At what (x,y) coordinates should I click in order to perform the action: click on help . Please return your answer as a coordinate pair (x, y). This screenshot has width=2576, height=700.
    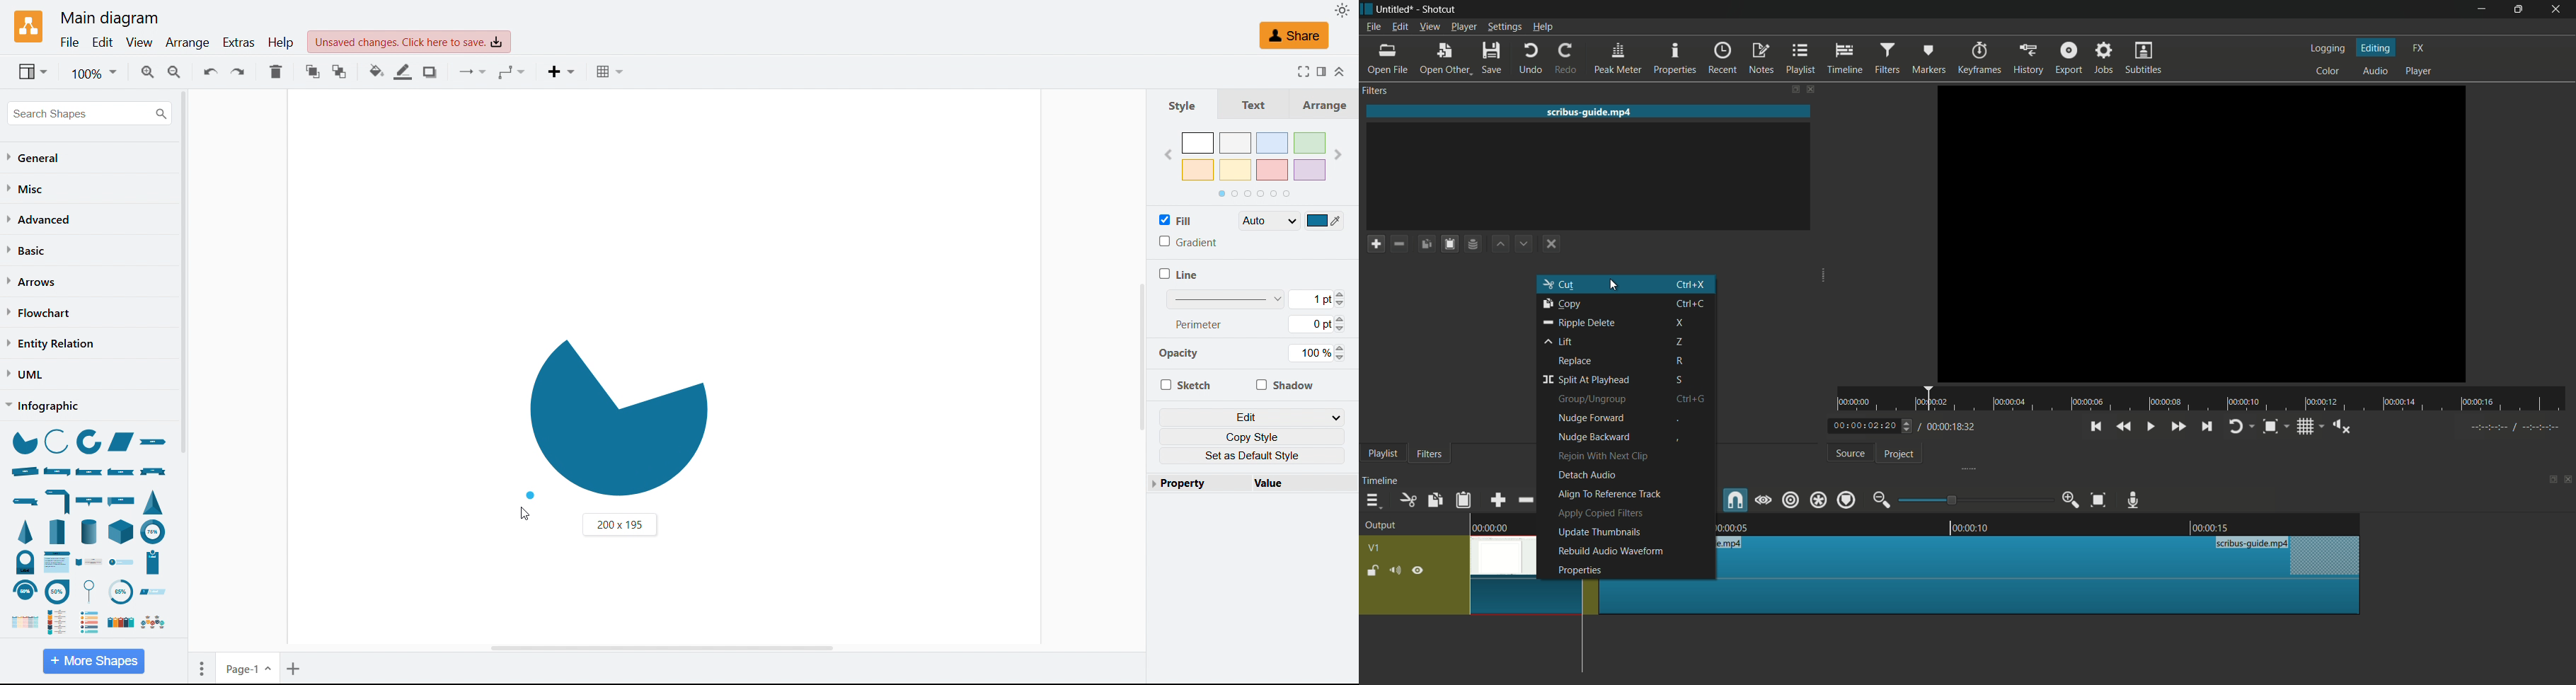
    Looking at the image, I should click on (282, 42).